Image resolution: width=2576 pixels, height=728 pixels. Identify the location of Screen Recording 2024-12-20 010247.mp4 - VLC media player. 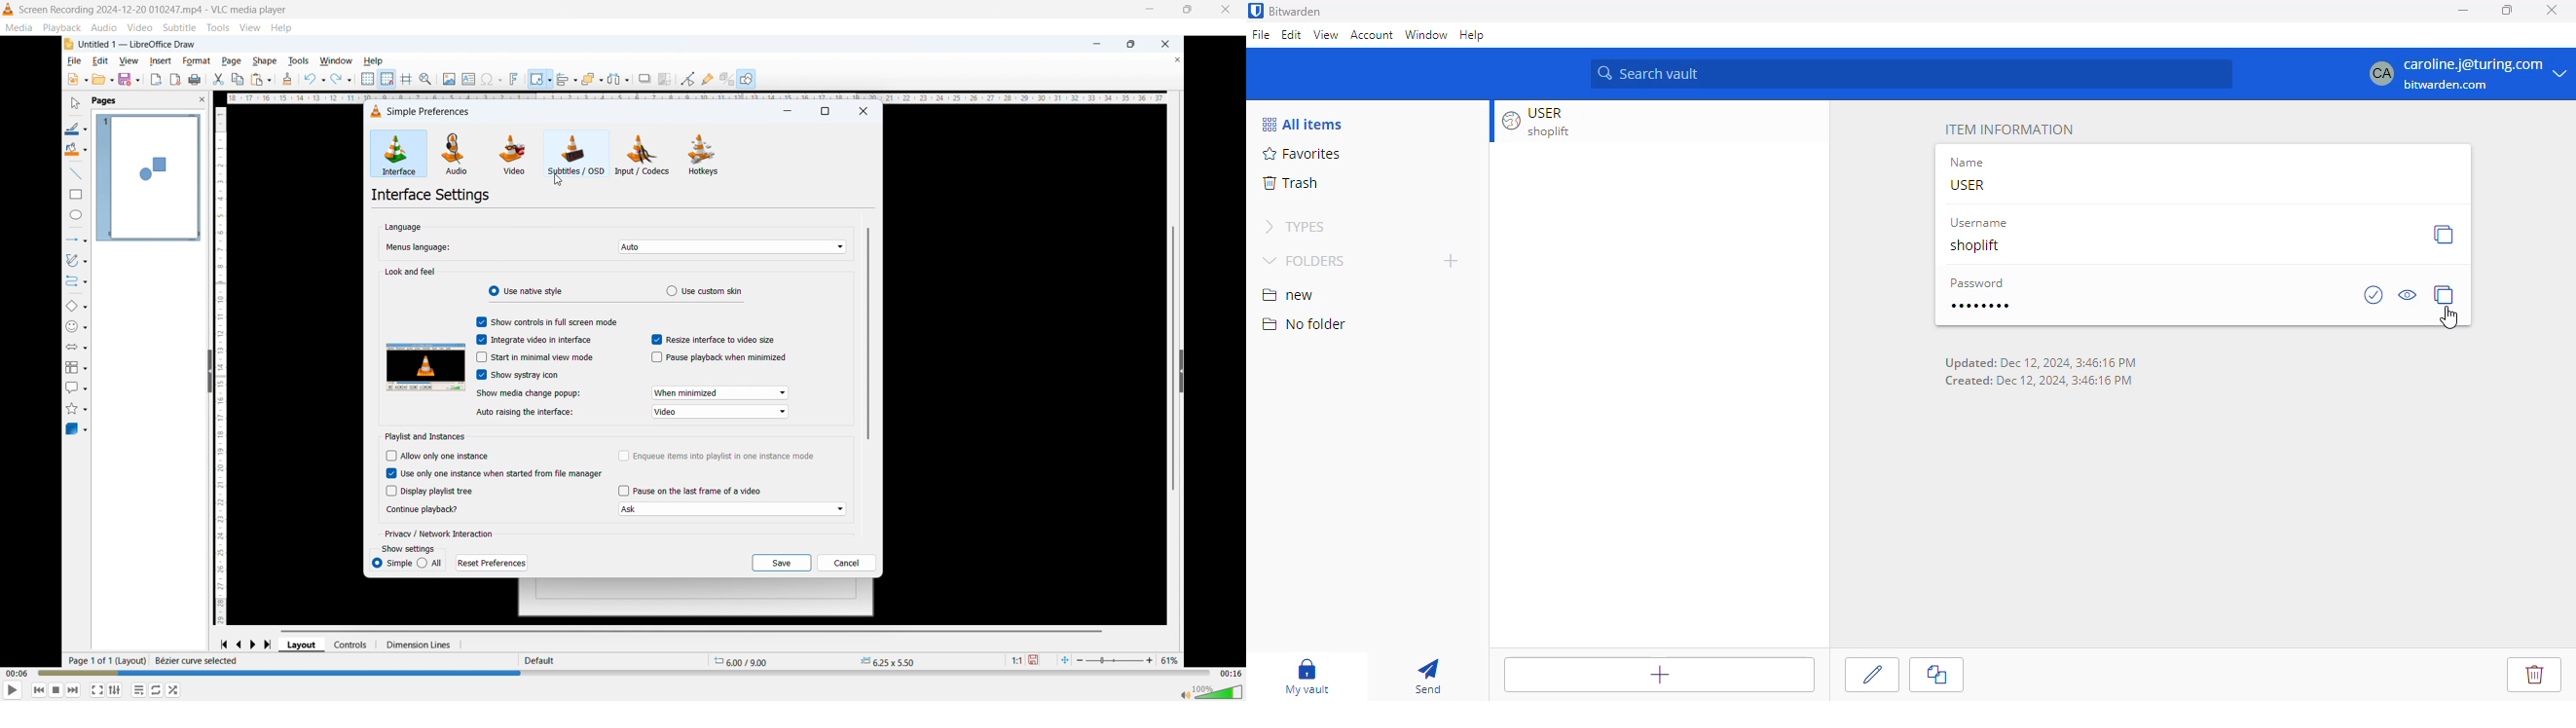
(154, 10).